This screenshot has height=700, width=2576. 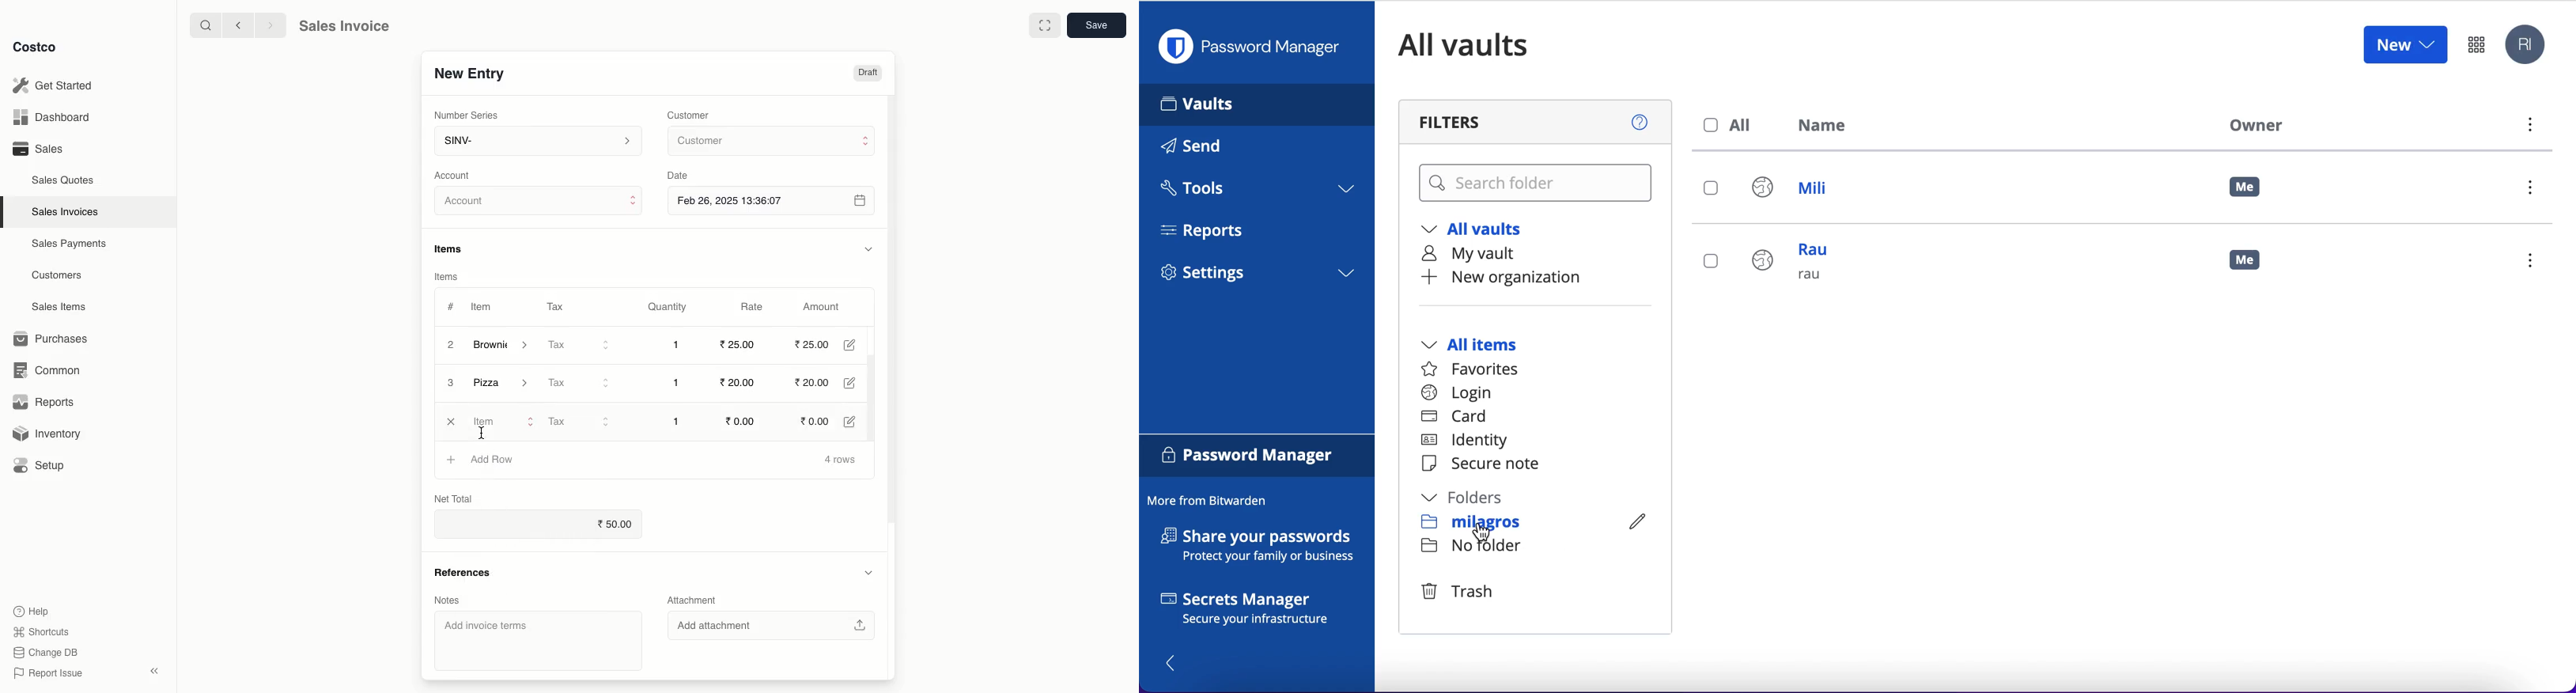 I want to click on reports, so click(x=1211, y=230).